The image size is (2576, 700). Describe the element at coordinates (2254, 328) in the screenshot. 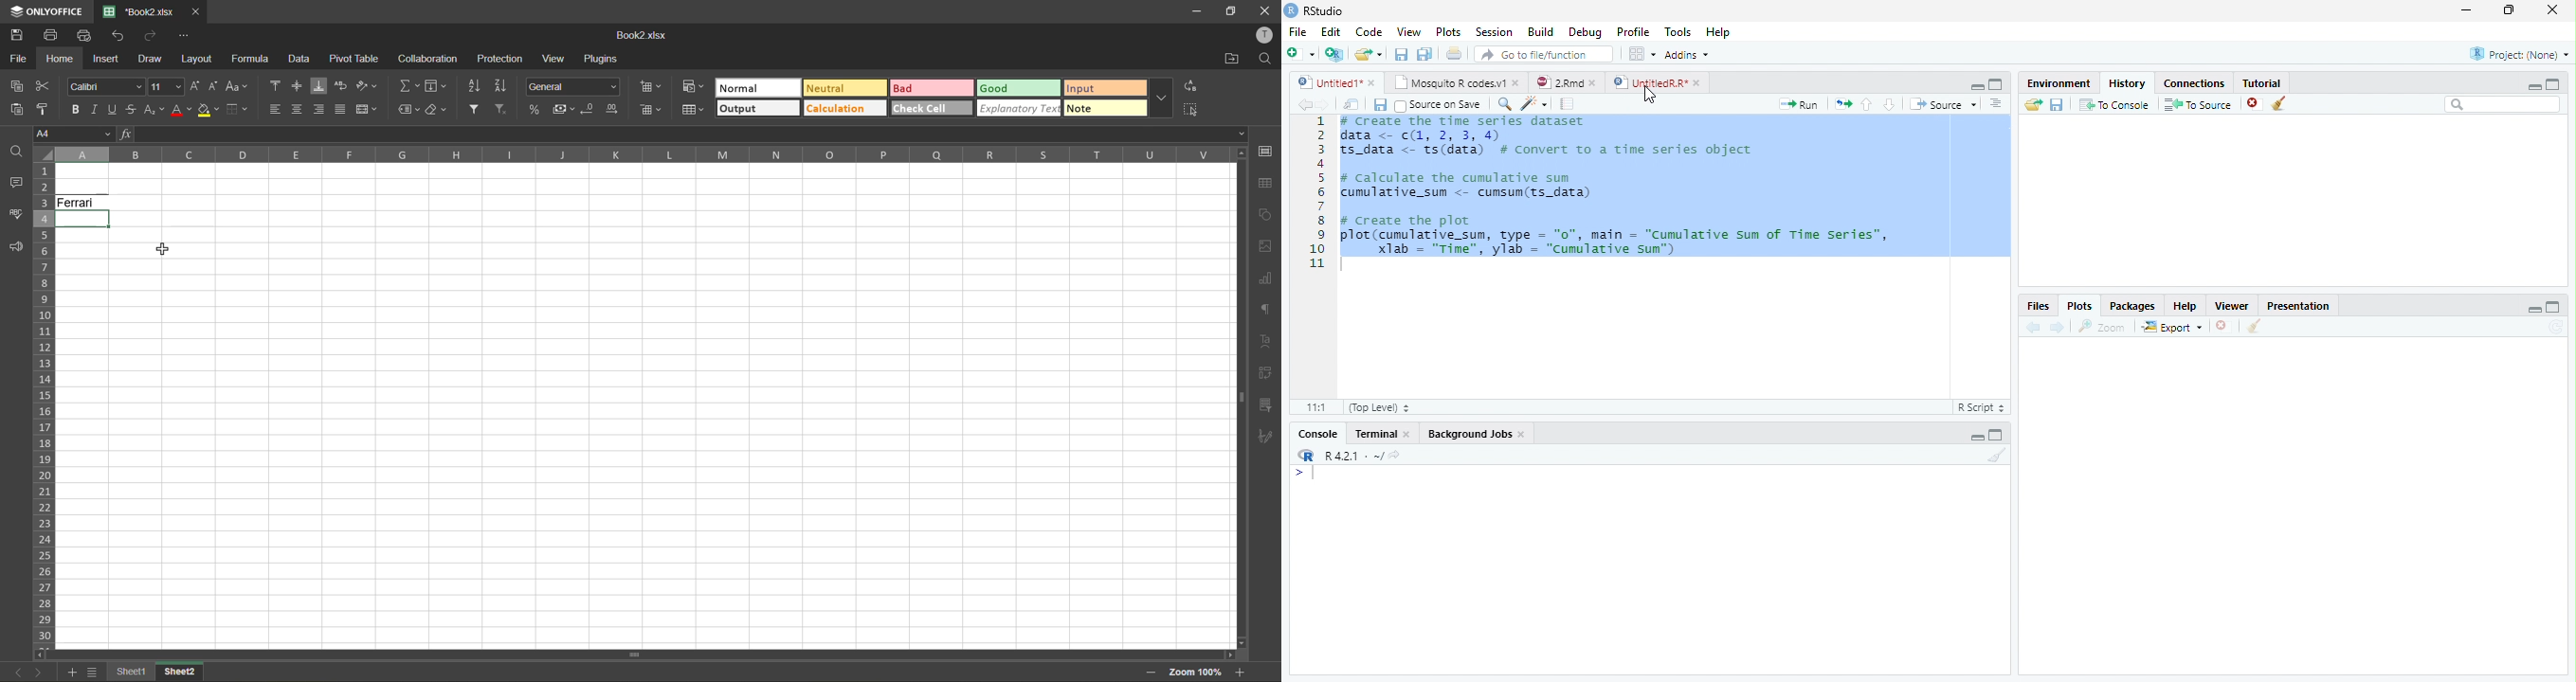

I see `Clear Console` at that location.